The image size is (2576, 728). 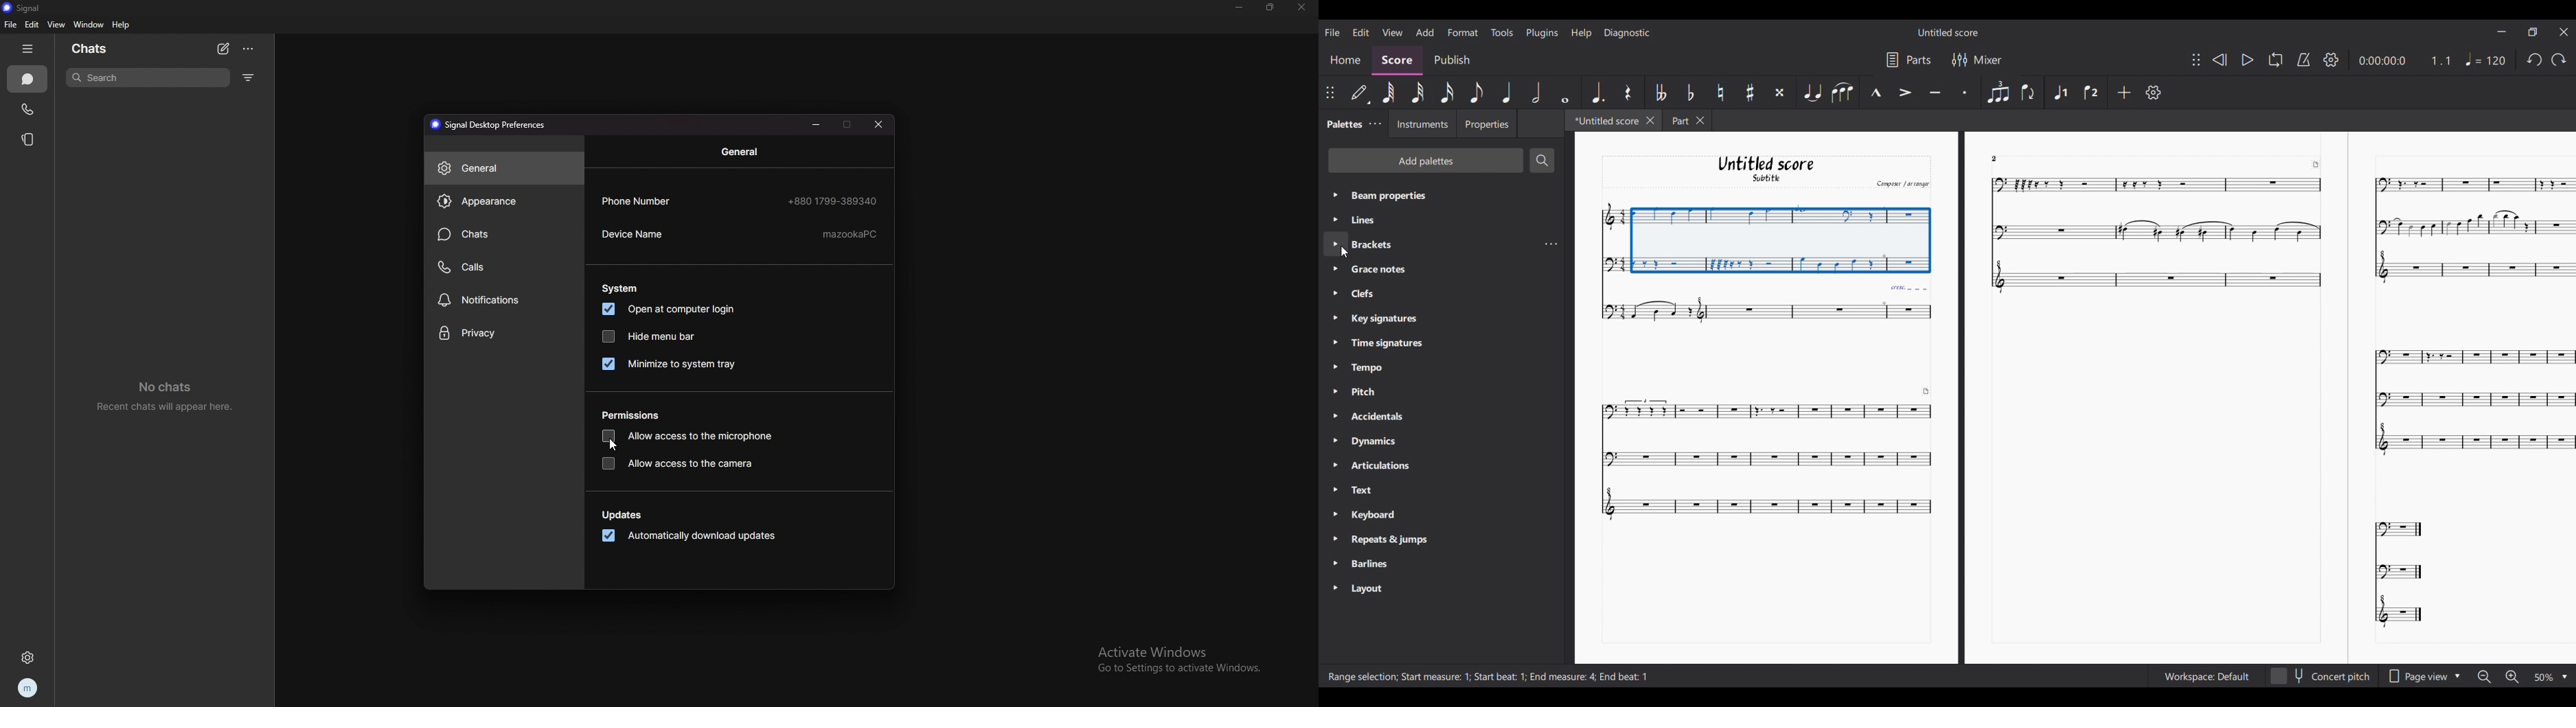 What do you see at coordinates (1373, 391) in the screenshot?
I see `Pitch` at bounding box center [1373, 391].